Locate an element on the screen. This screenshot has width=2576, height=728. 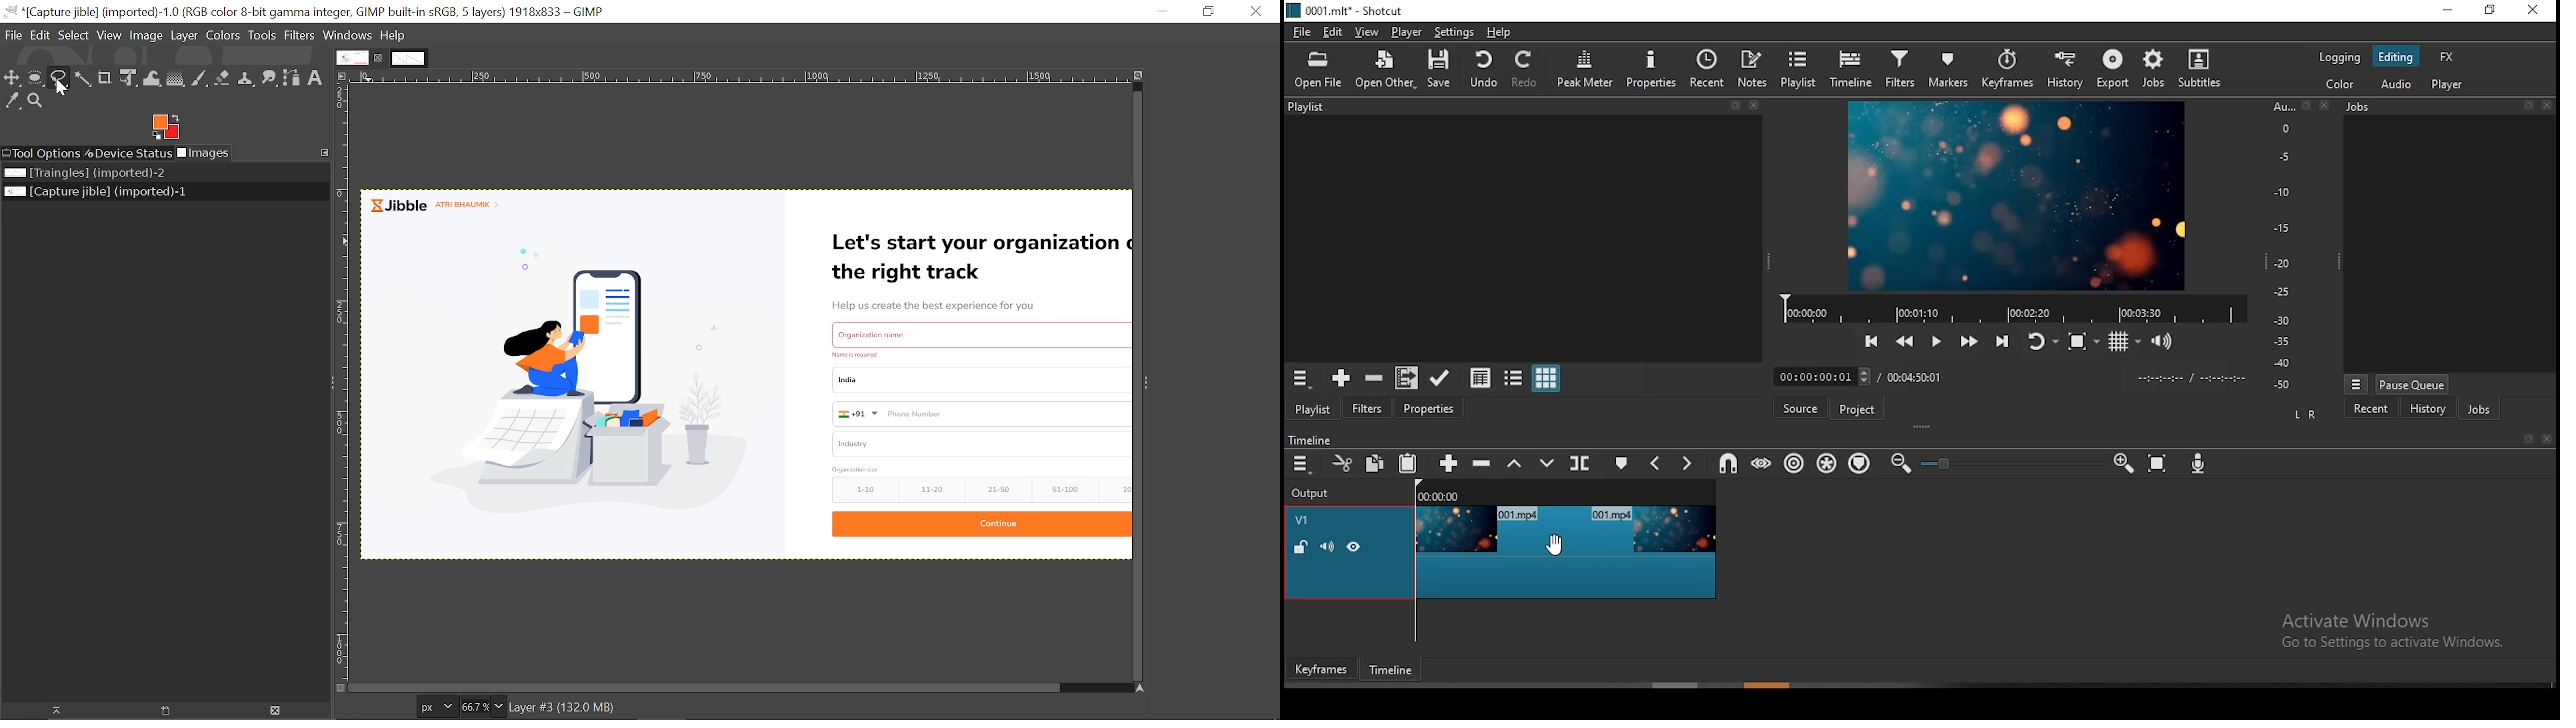
toggle zoom is located at coordinates (2079, 342).